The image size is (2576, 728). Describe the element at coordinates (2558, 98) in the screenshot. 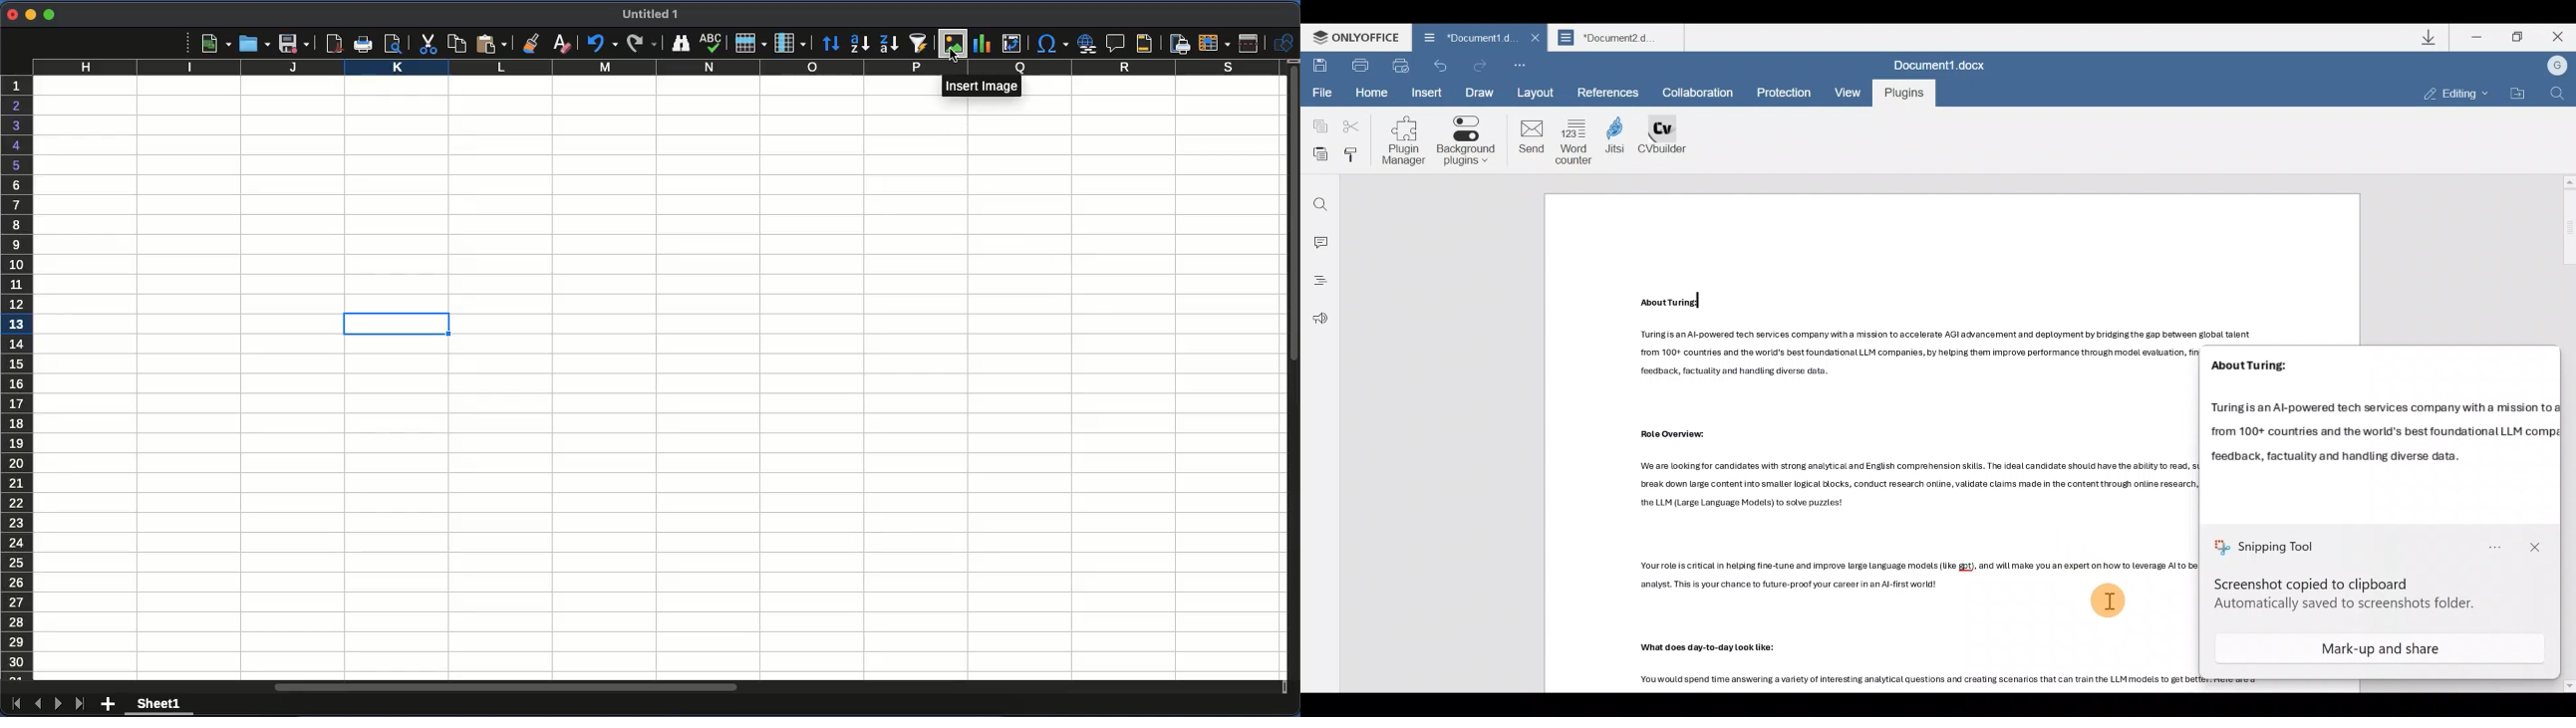

I see `Find` at that location.